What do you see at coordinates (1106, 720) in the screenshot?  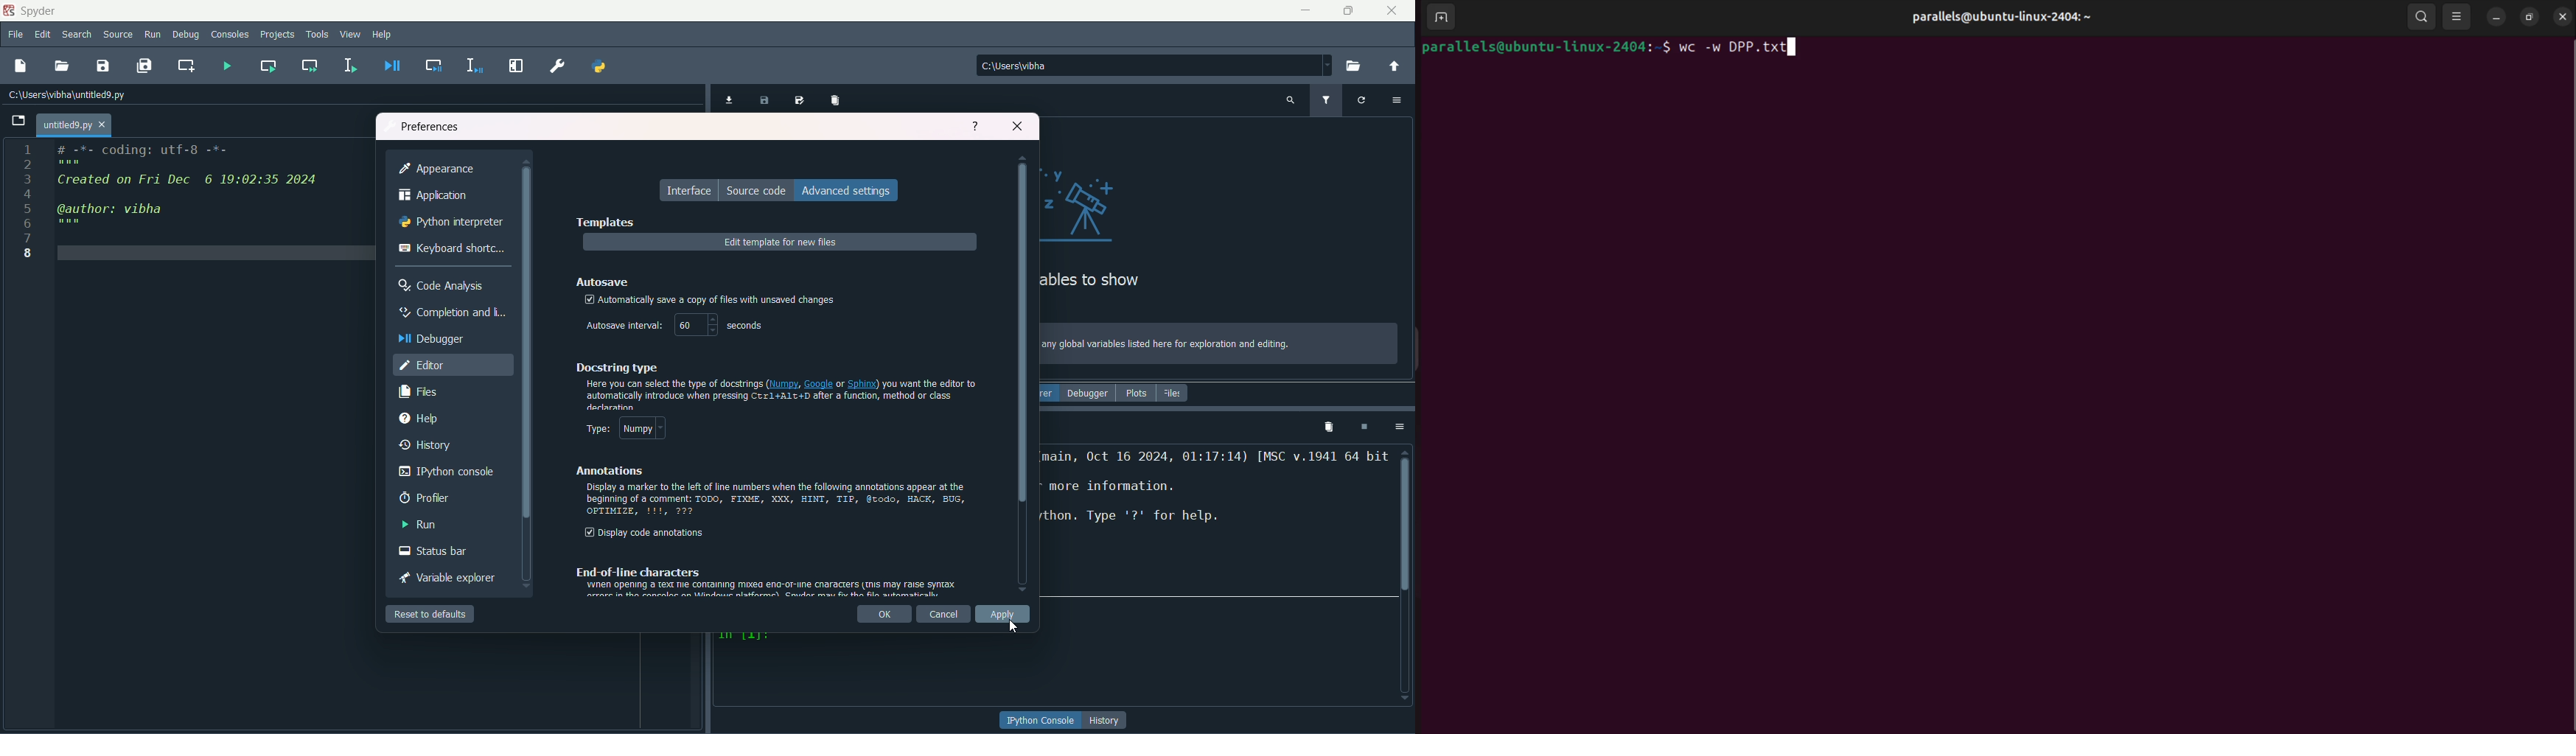 I see `button` at bounding box center [1106, 720].